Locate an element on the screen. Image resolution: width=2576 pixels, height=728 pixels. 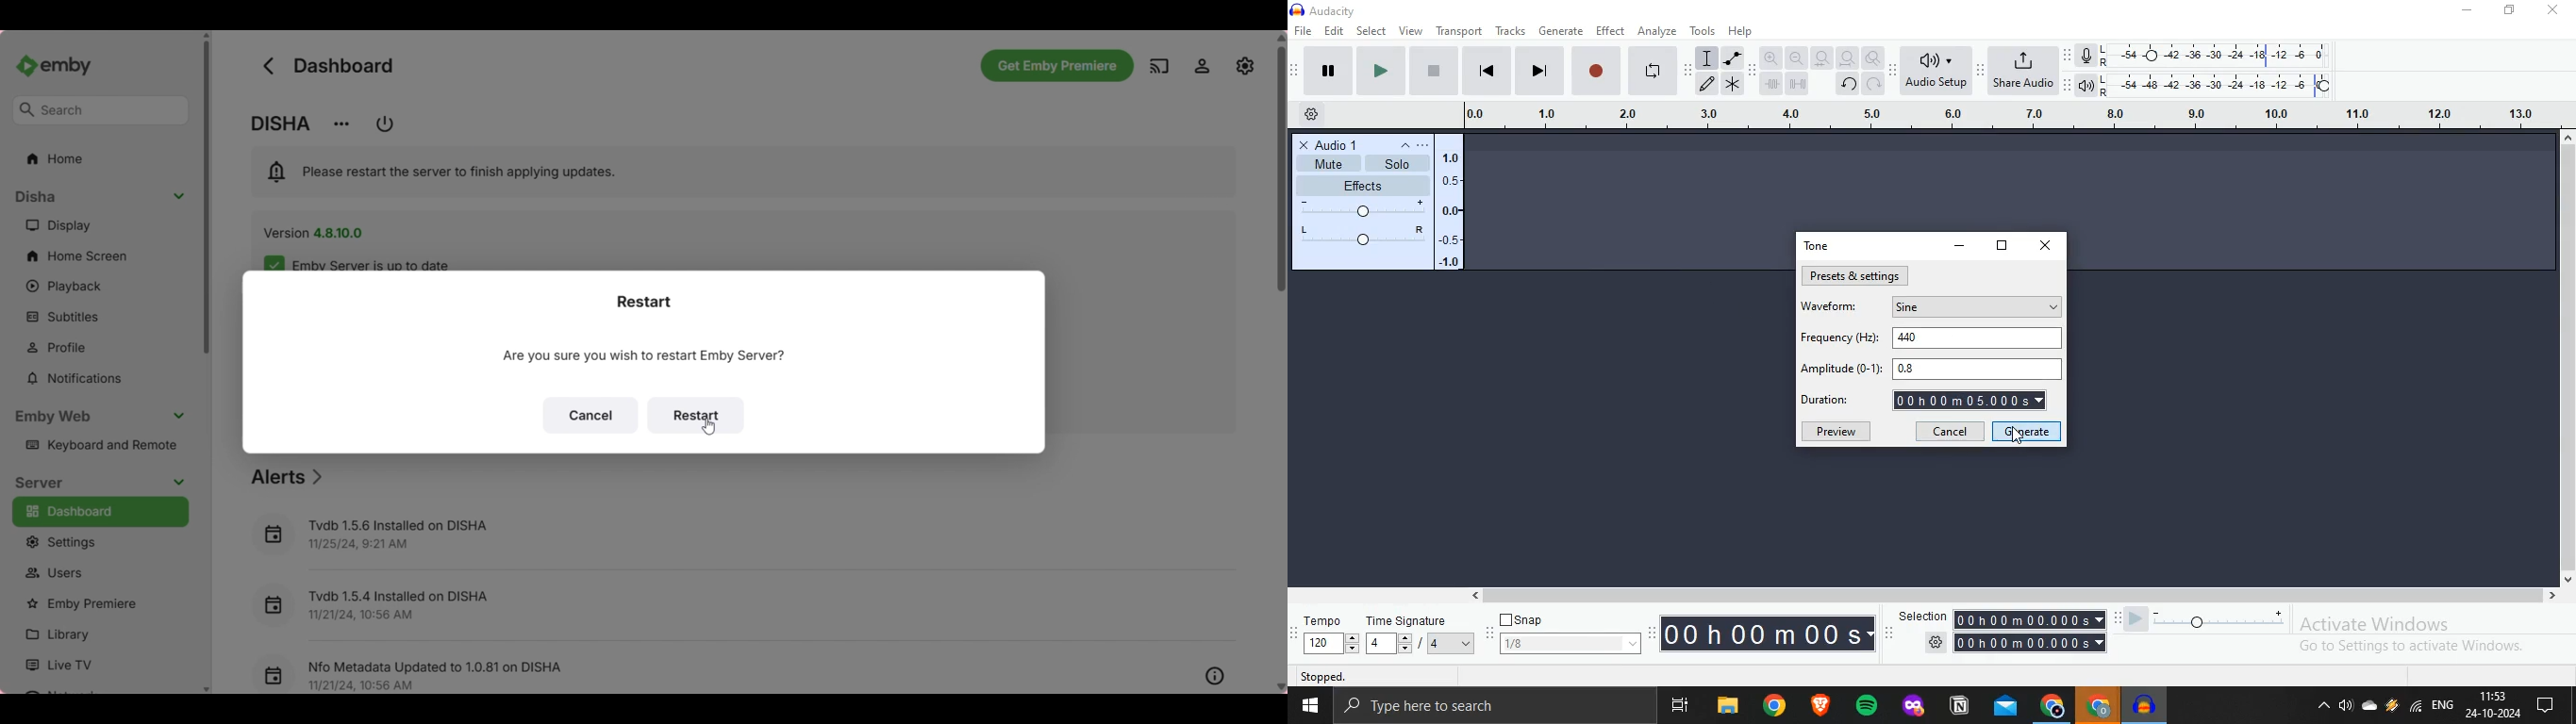
More options is located at coordinates (1427, 144).